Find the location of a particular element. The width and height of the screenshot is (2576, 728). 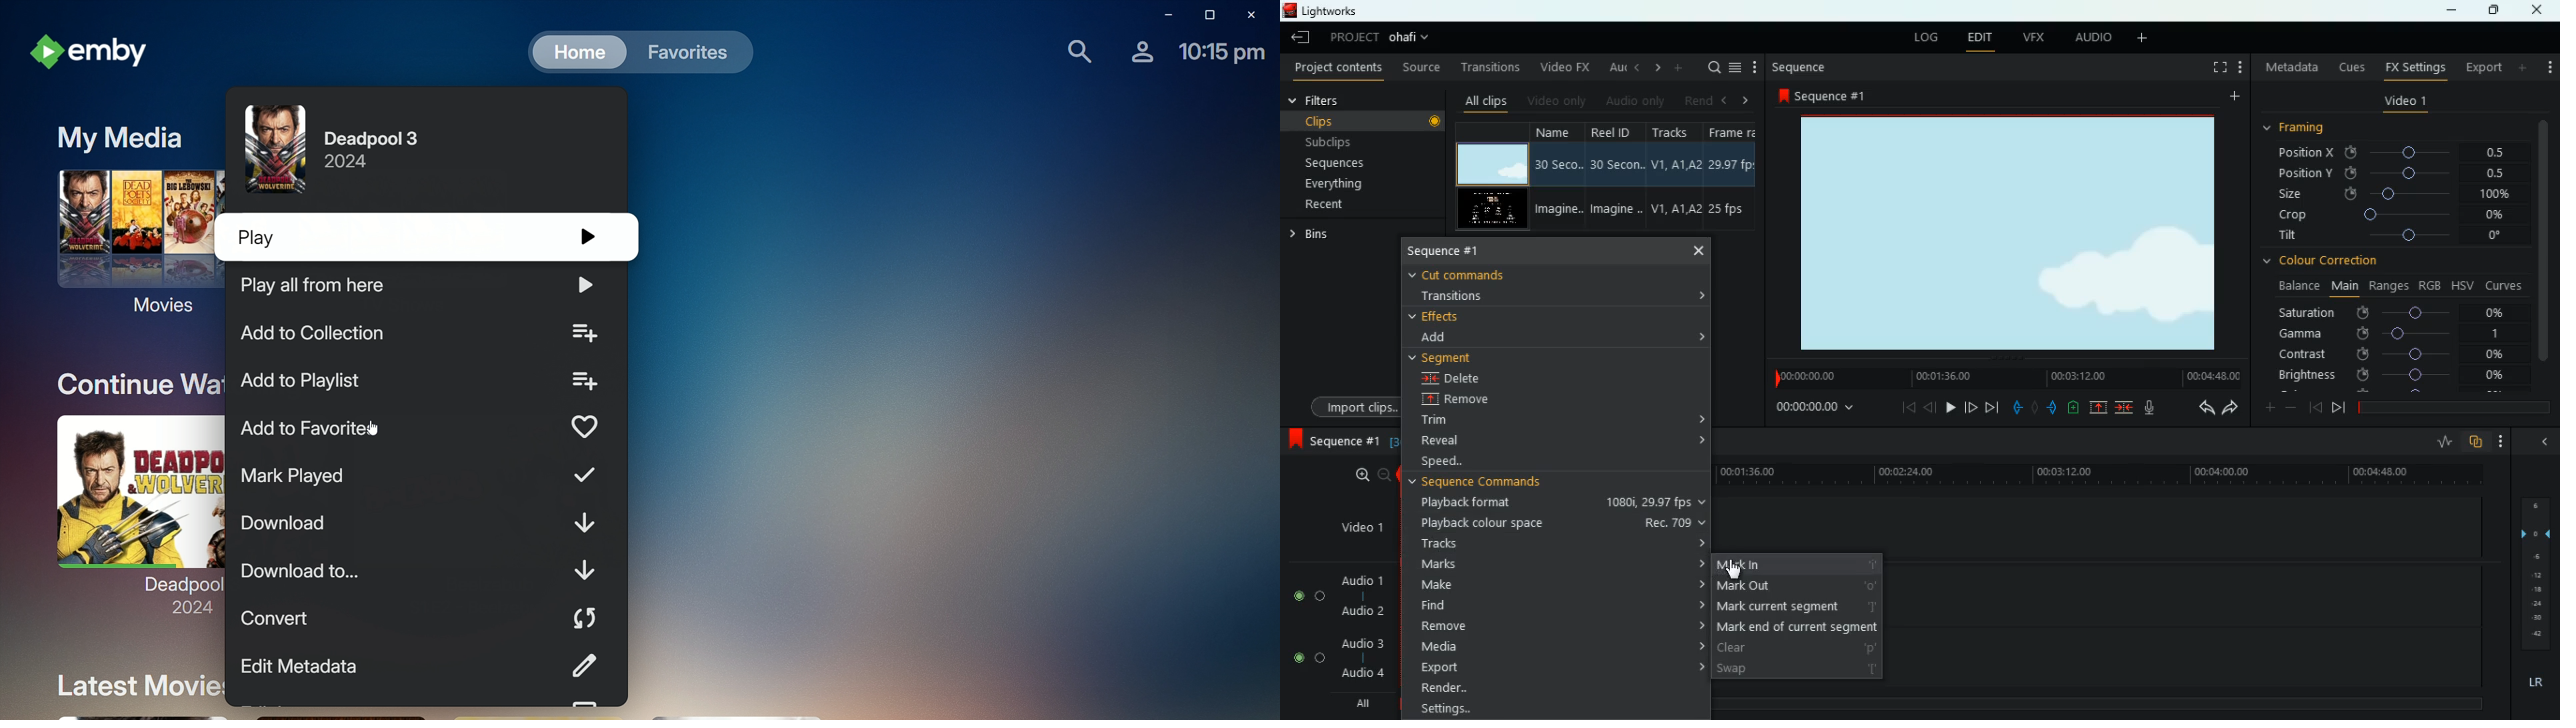

Close is located at coordinates (2534, 10).